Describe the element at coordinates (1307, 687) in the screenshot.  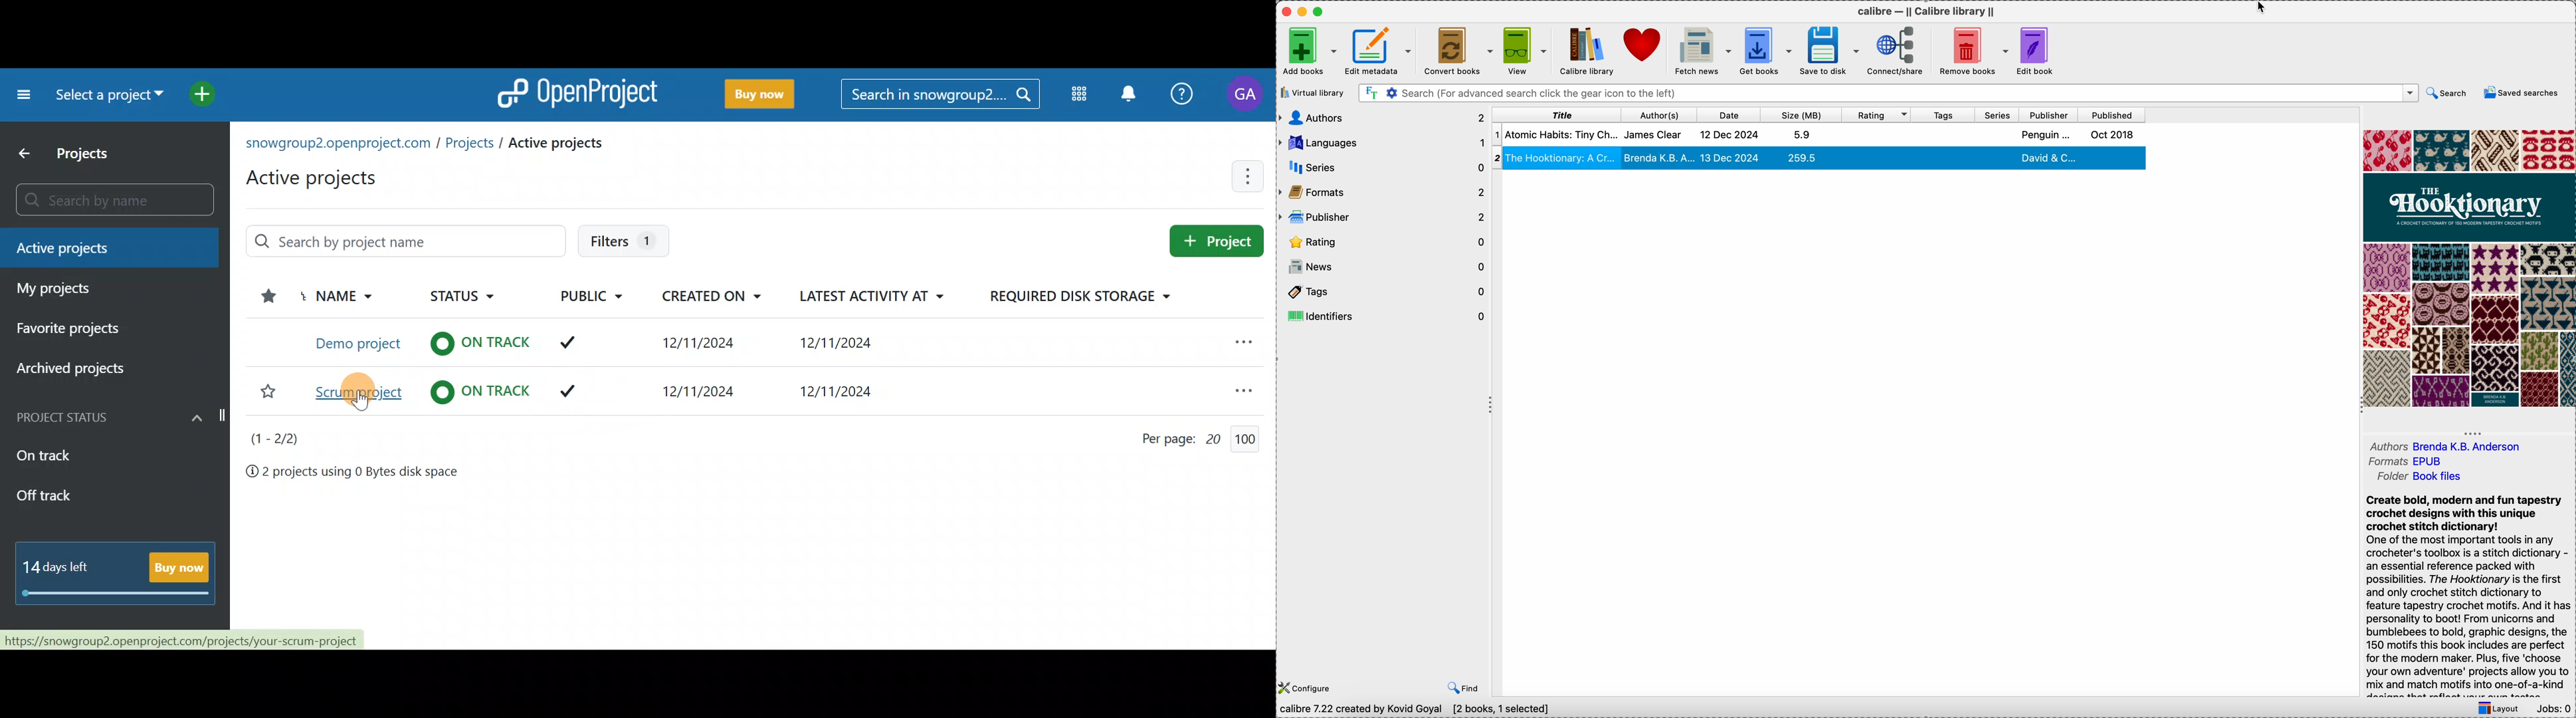
I see `configure` at that location.